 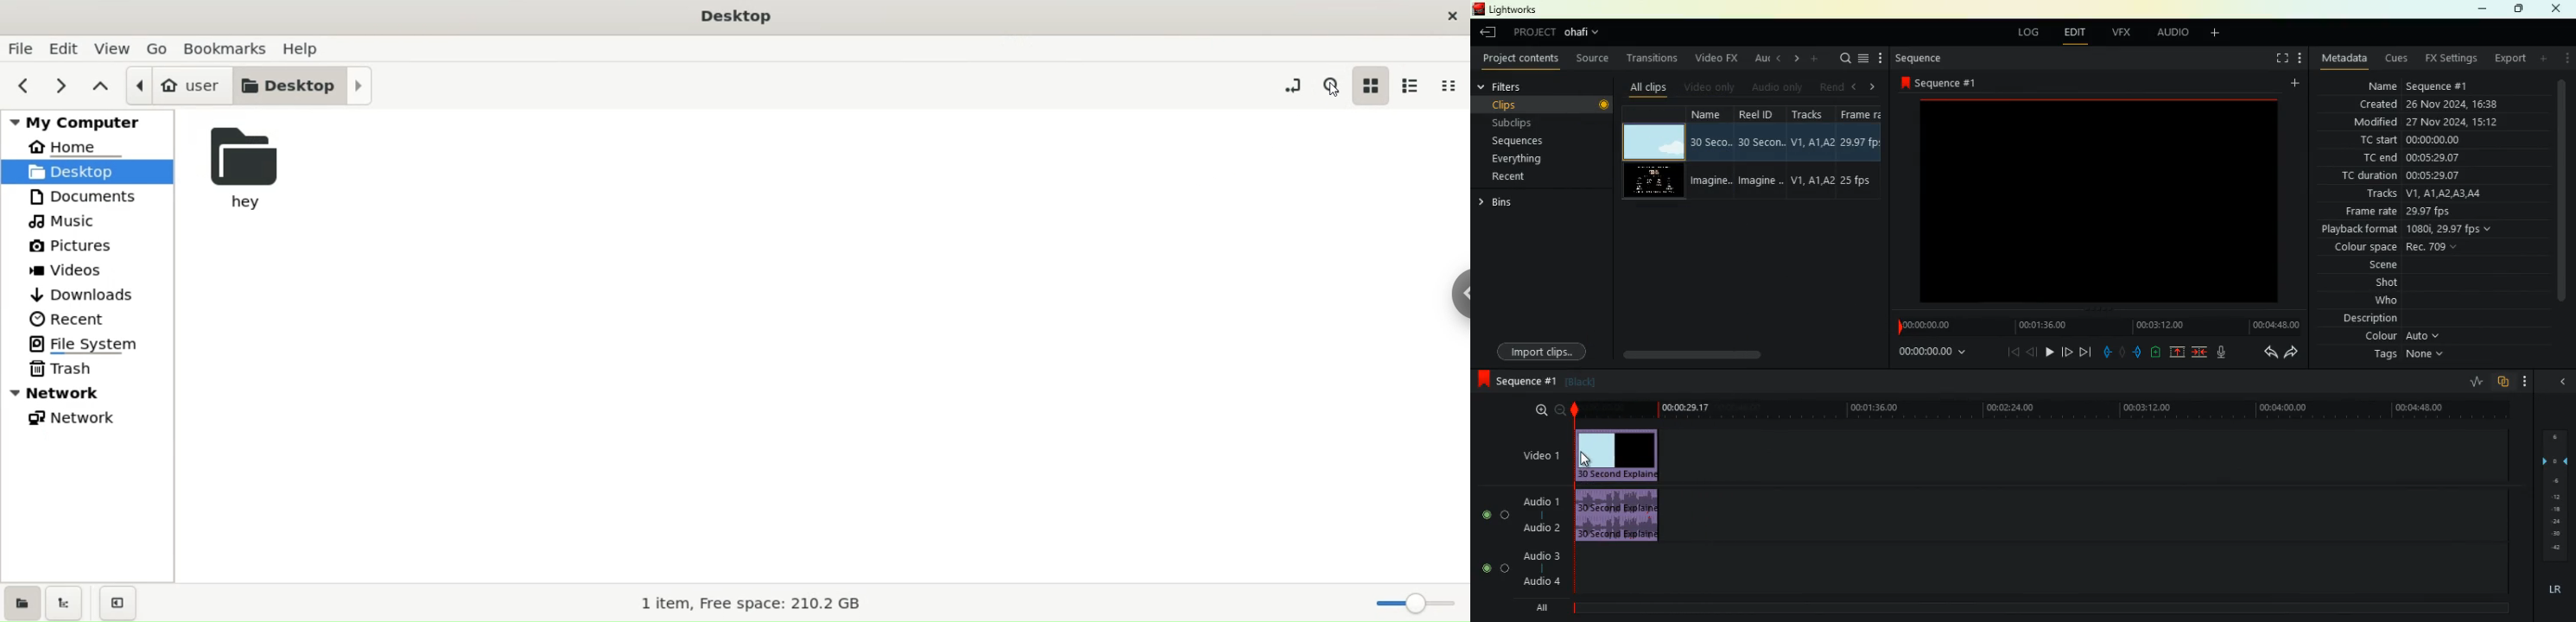 What do you see at coordinates (2482, 9) in the screenshot?
I see `minimize` at bounding box center [2482, 9].